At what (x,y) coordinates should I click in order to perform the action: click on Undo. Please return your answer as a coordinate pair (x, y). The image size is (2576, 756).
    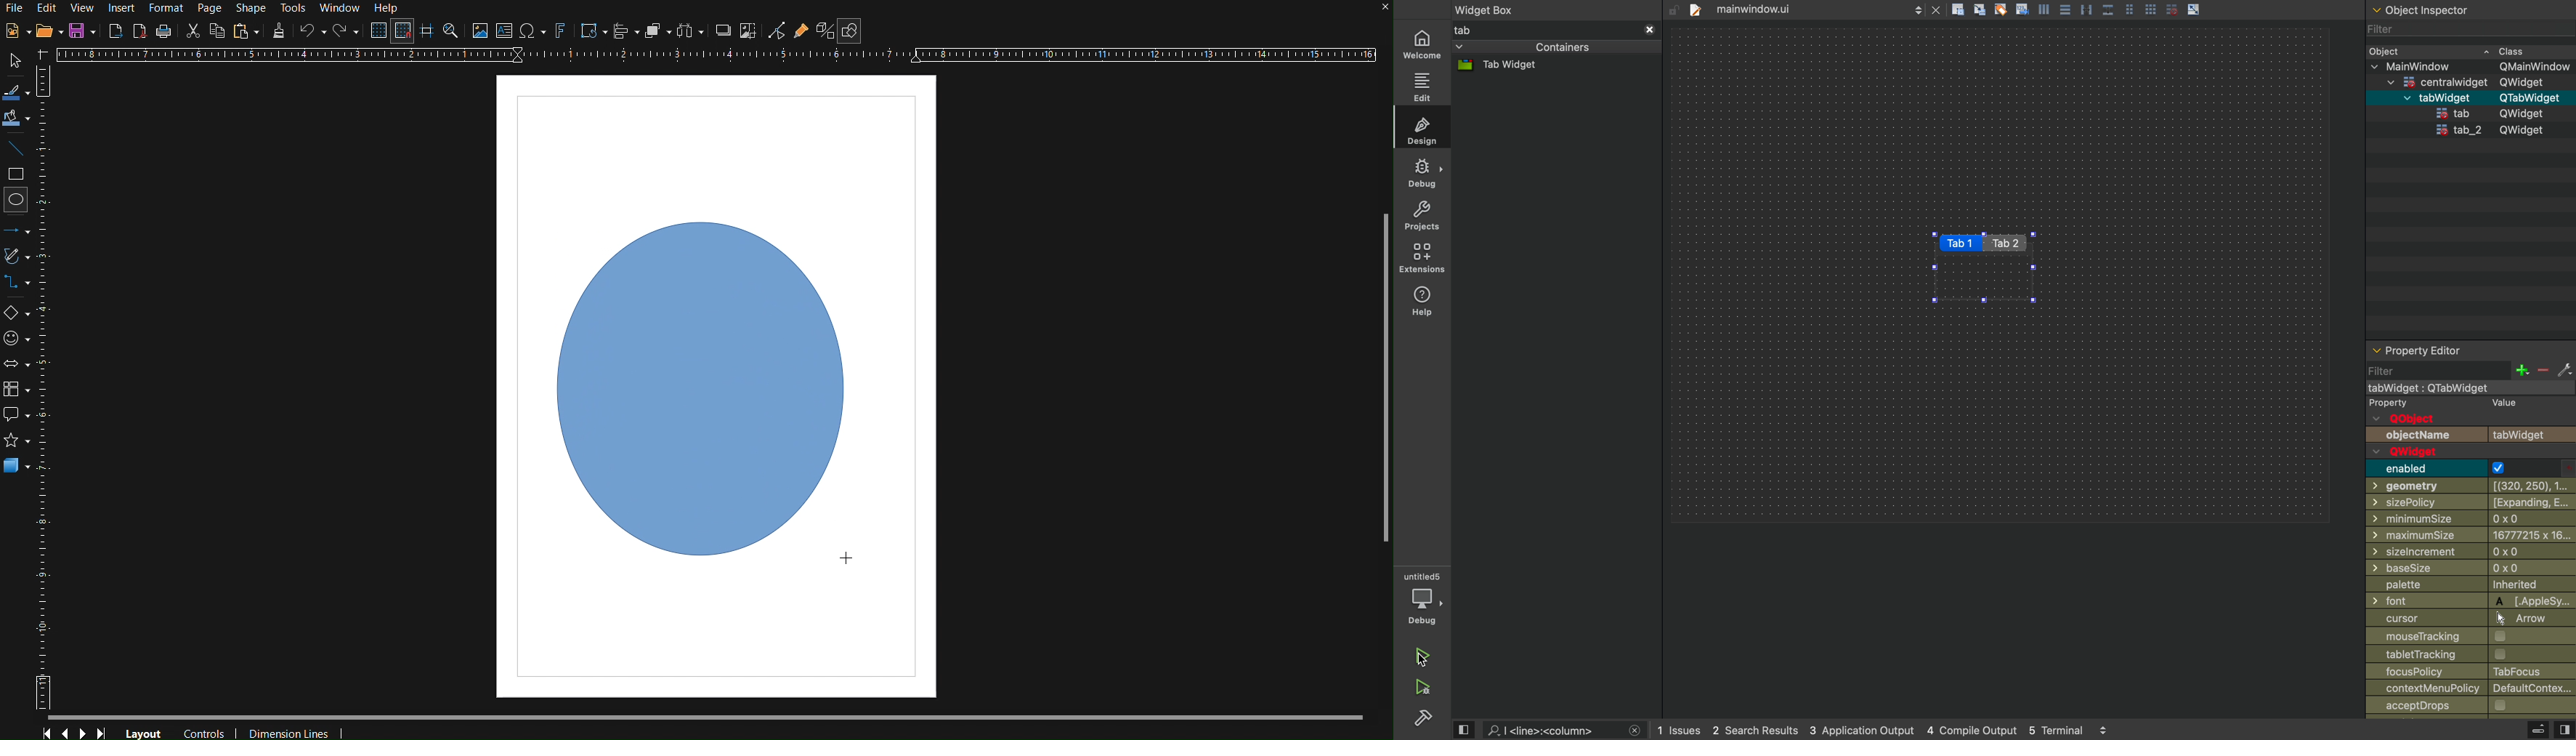
    Looking at the image, I should click on (312, 32).